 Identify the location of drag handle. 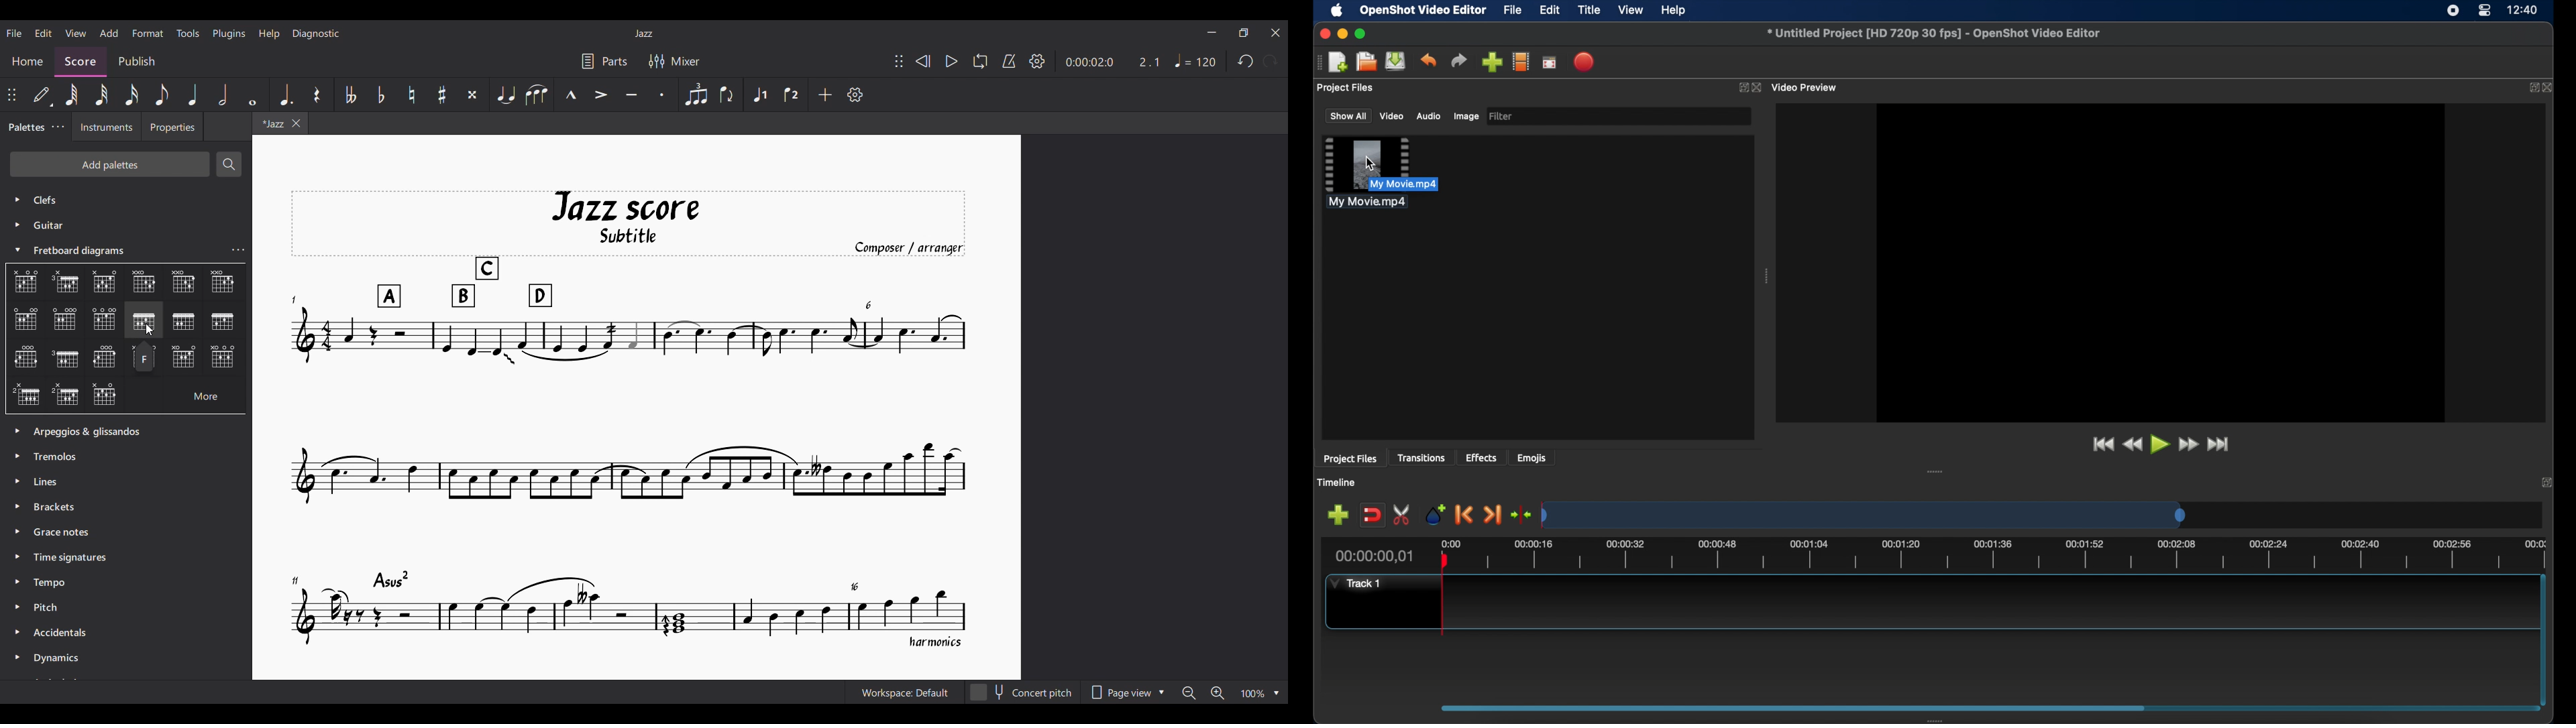
(1767, 278).